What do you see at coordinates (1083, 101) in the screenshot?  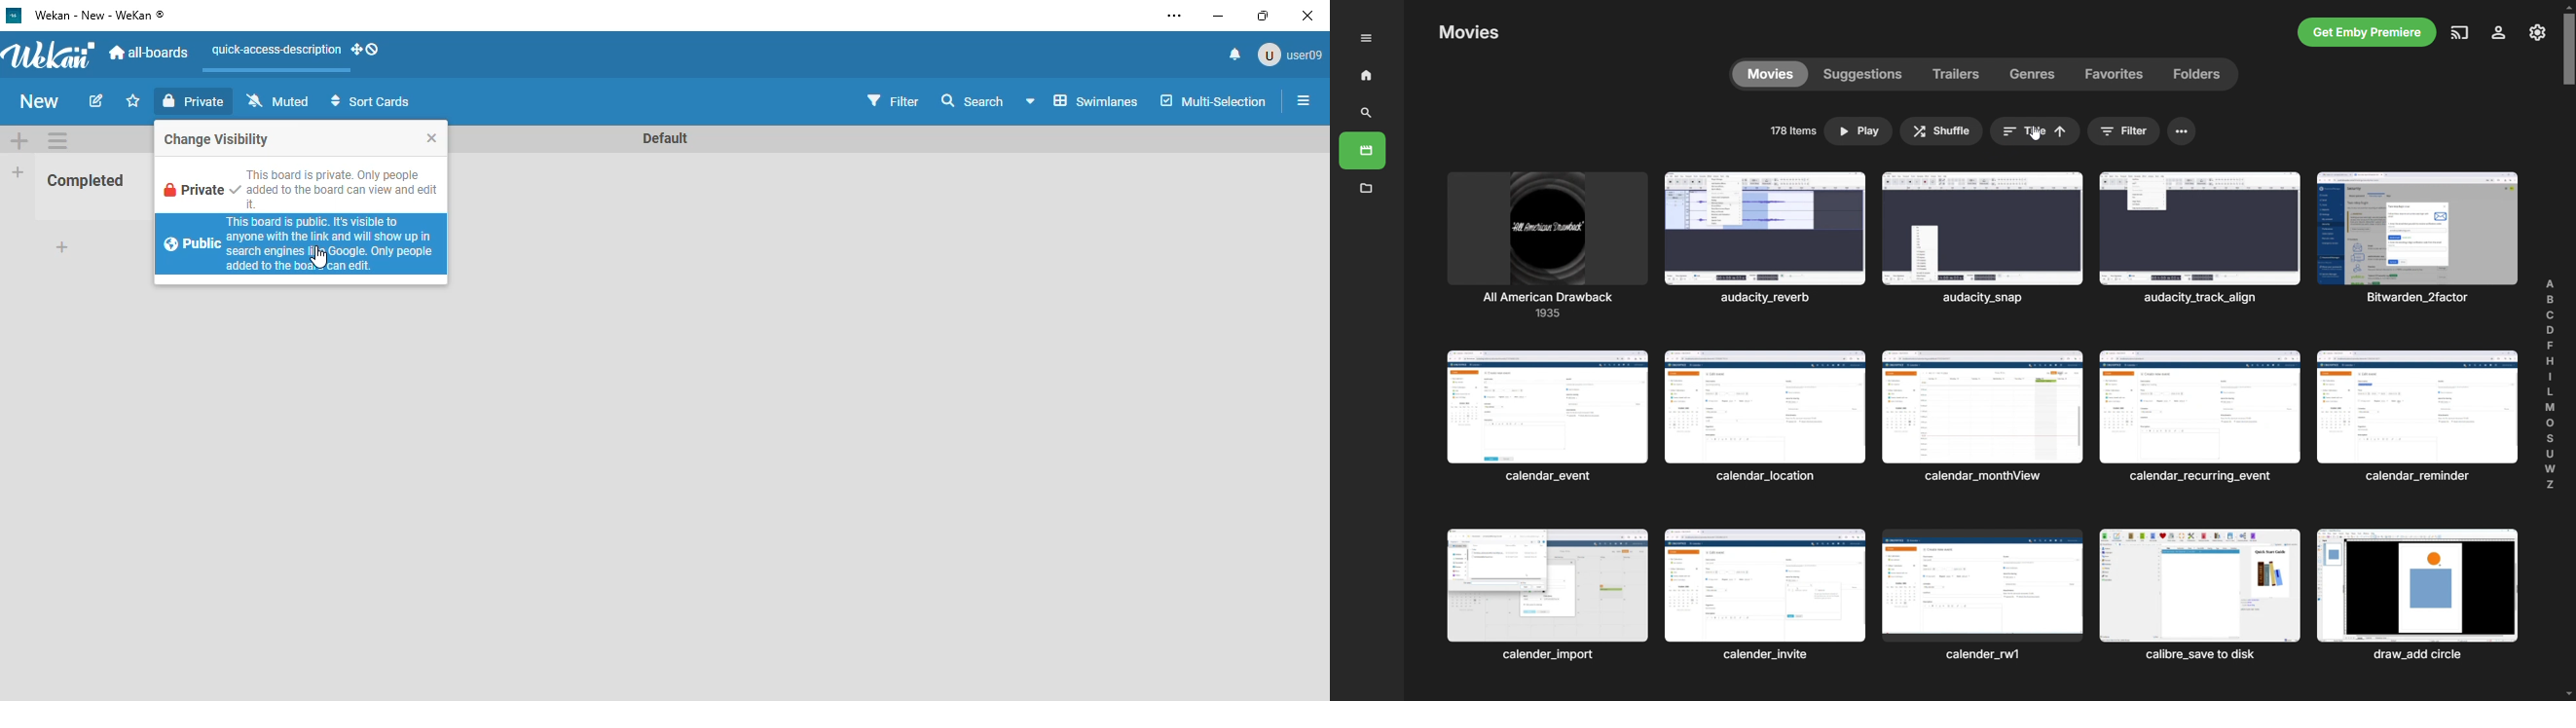 I see `board view` at bounding box center [1083, 101].